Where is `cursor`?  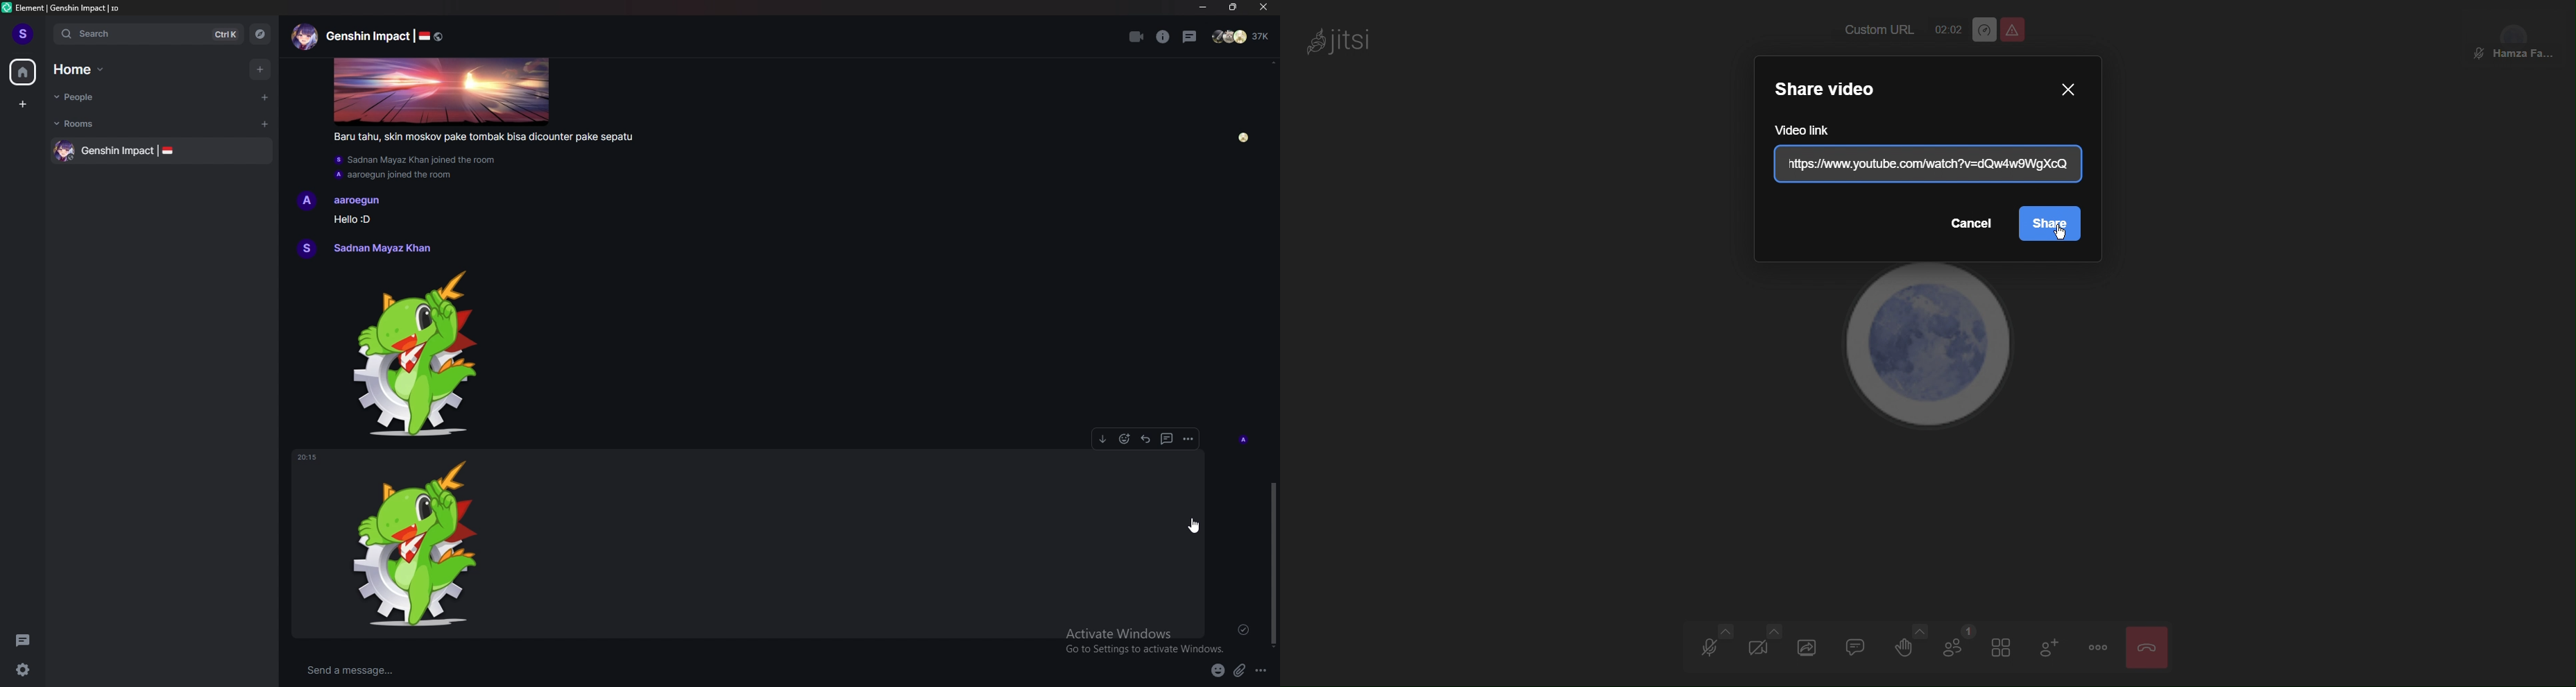 cursor is located at coordinates (2063, 235).